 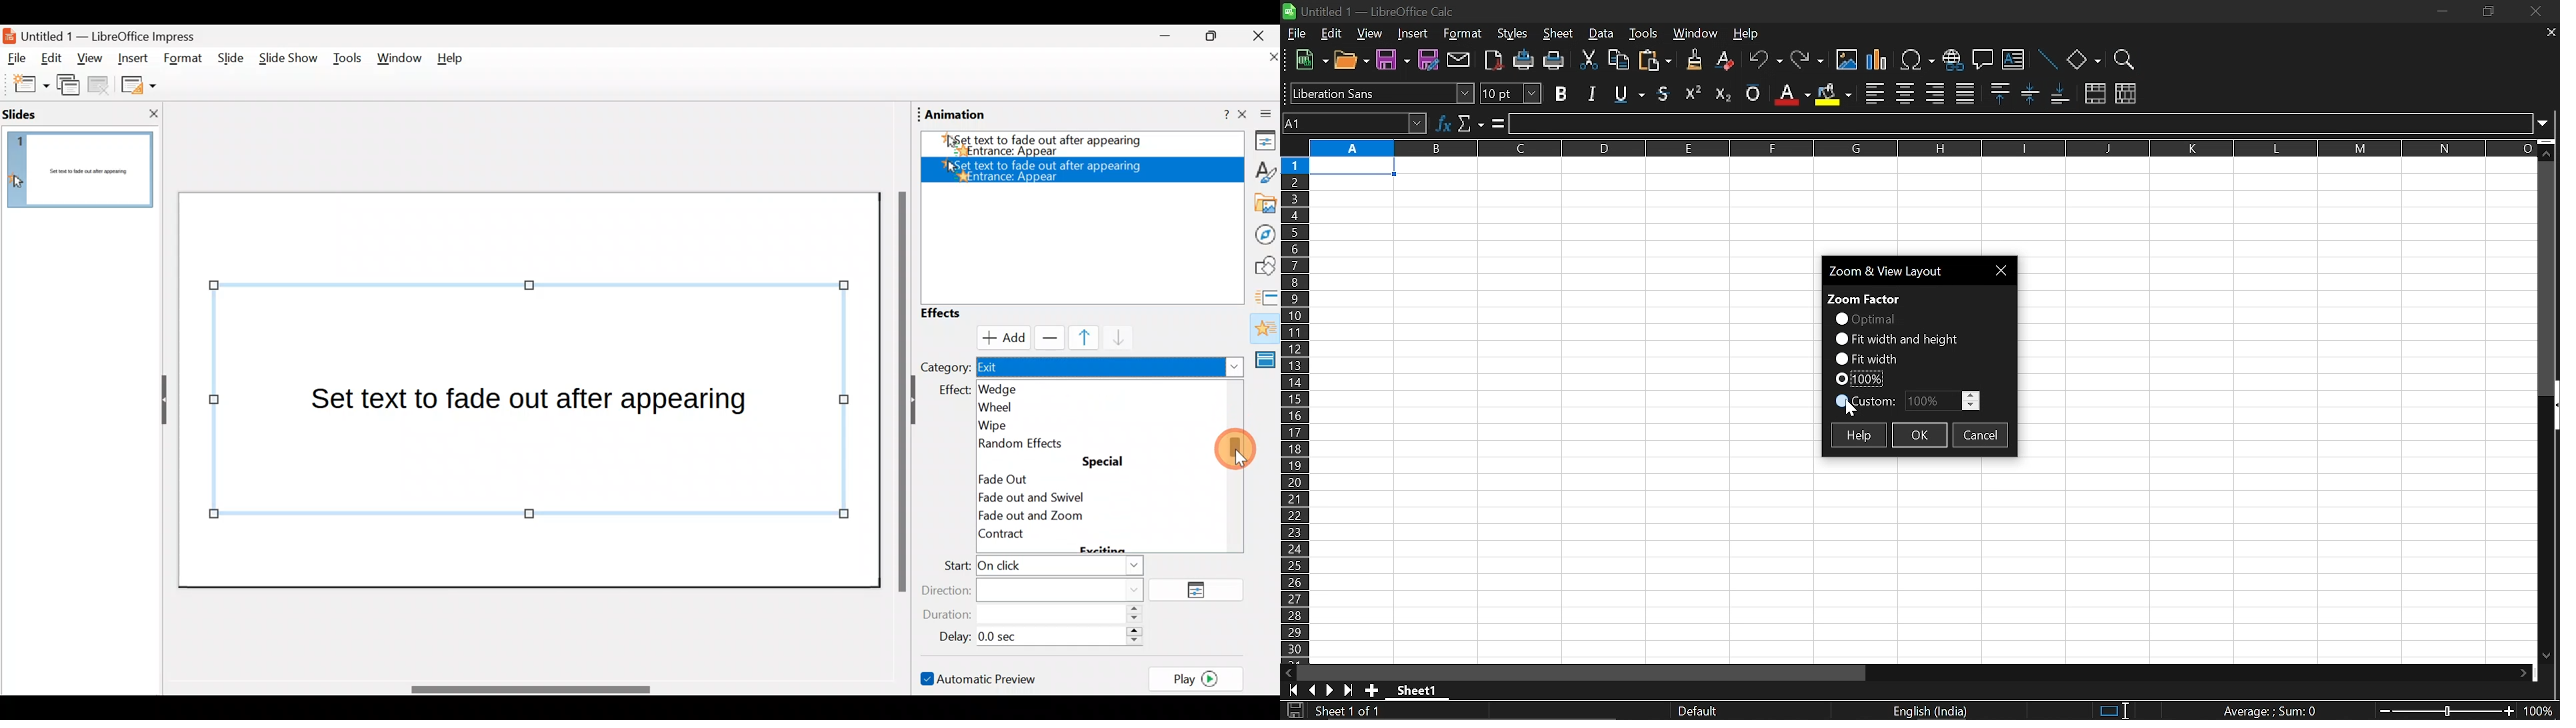 What do you see at coordinates (2046, 61) in the screenshot?
I see `line ` at bounding box center [2046, 61].